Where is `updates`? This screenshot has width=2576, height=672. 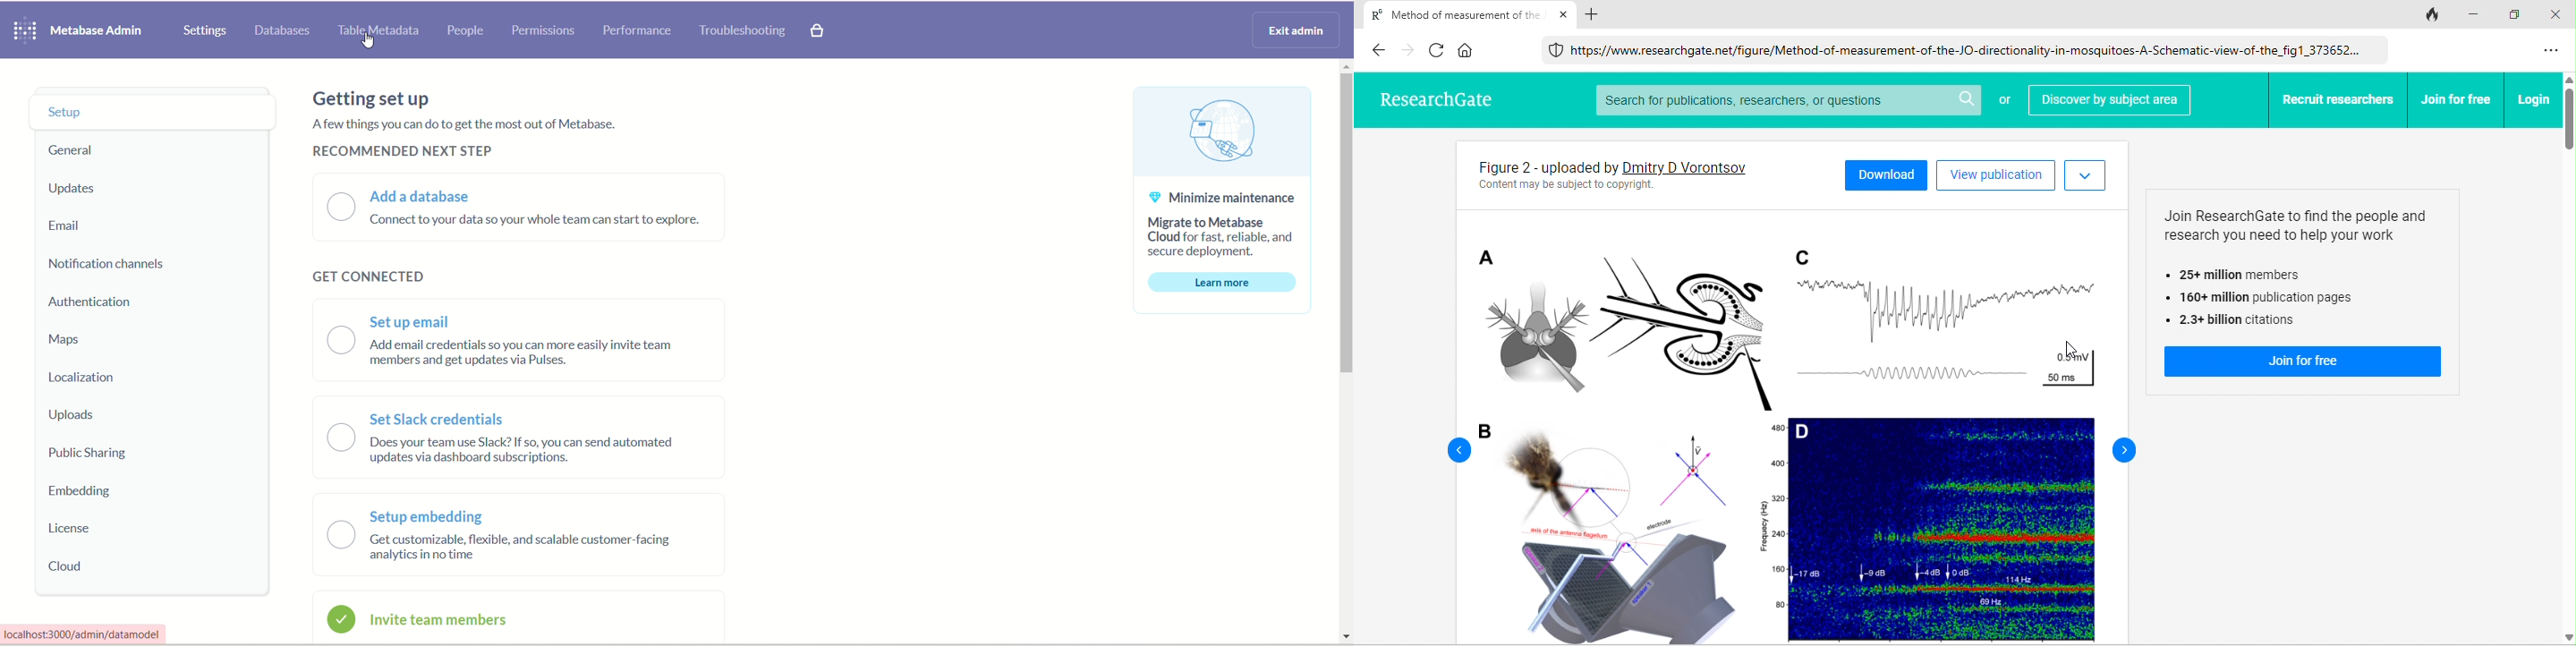
updates is located at coordinates (78, 187).